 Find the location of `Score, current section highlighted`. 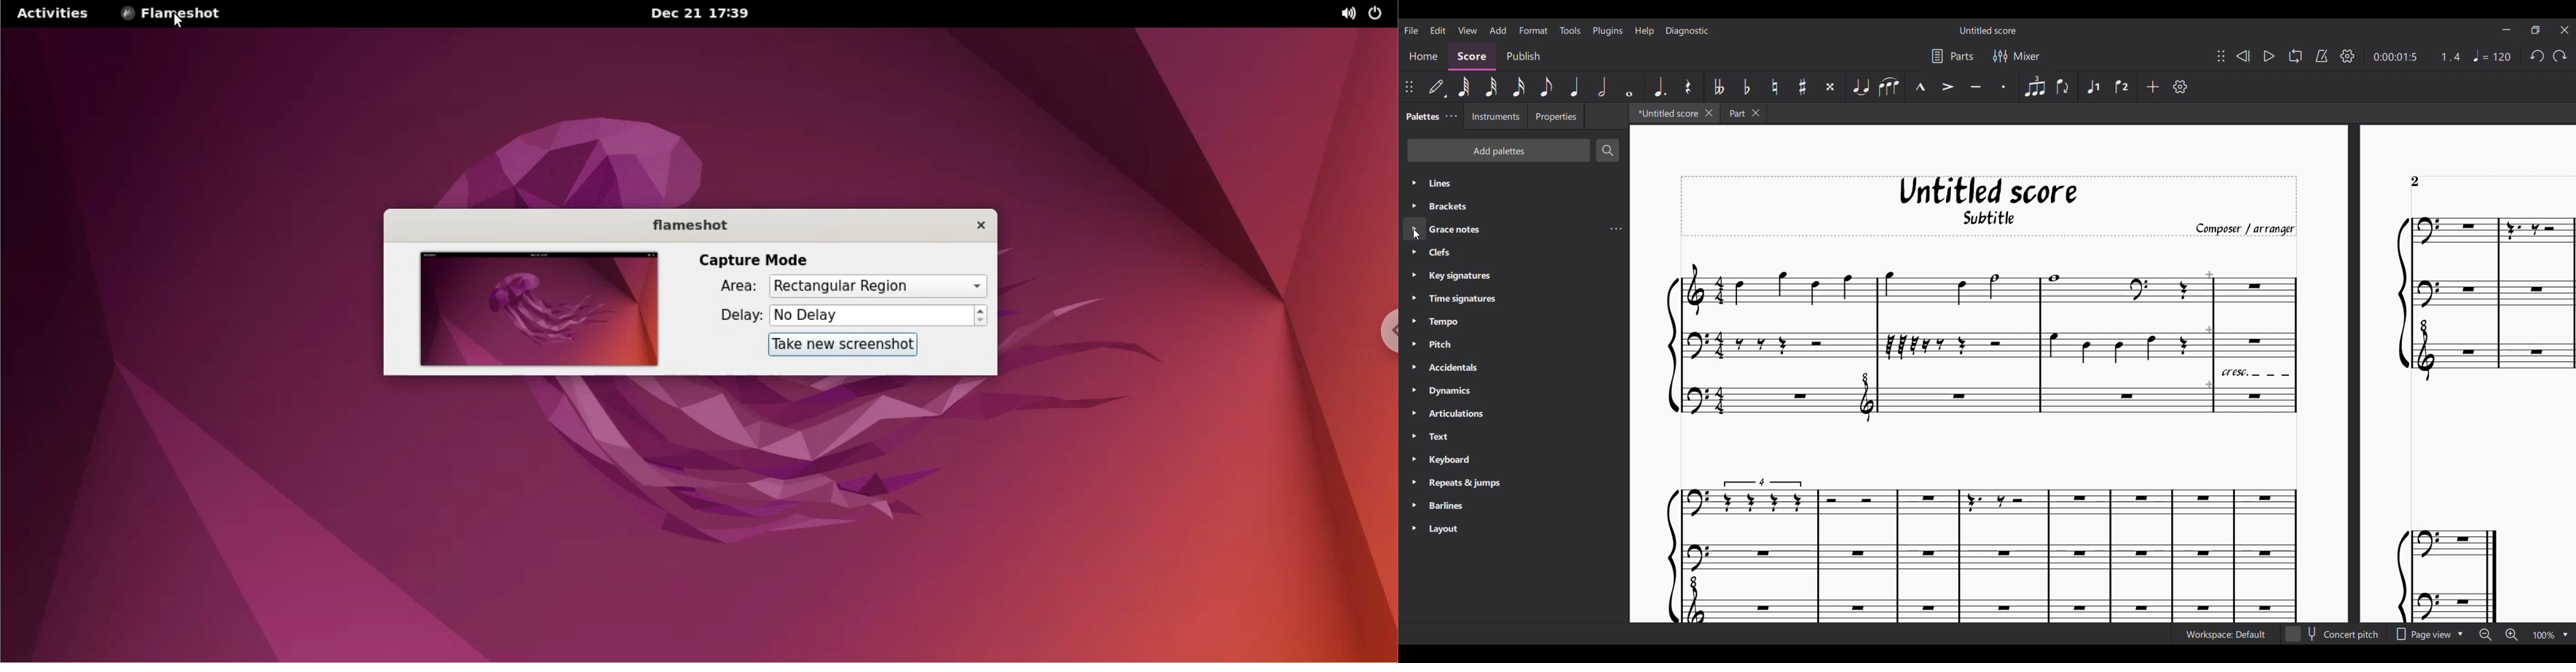

Score, current section highlighted is located at coordinates (1471, 57).